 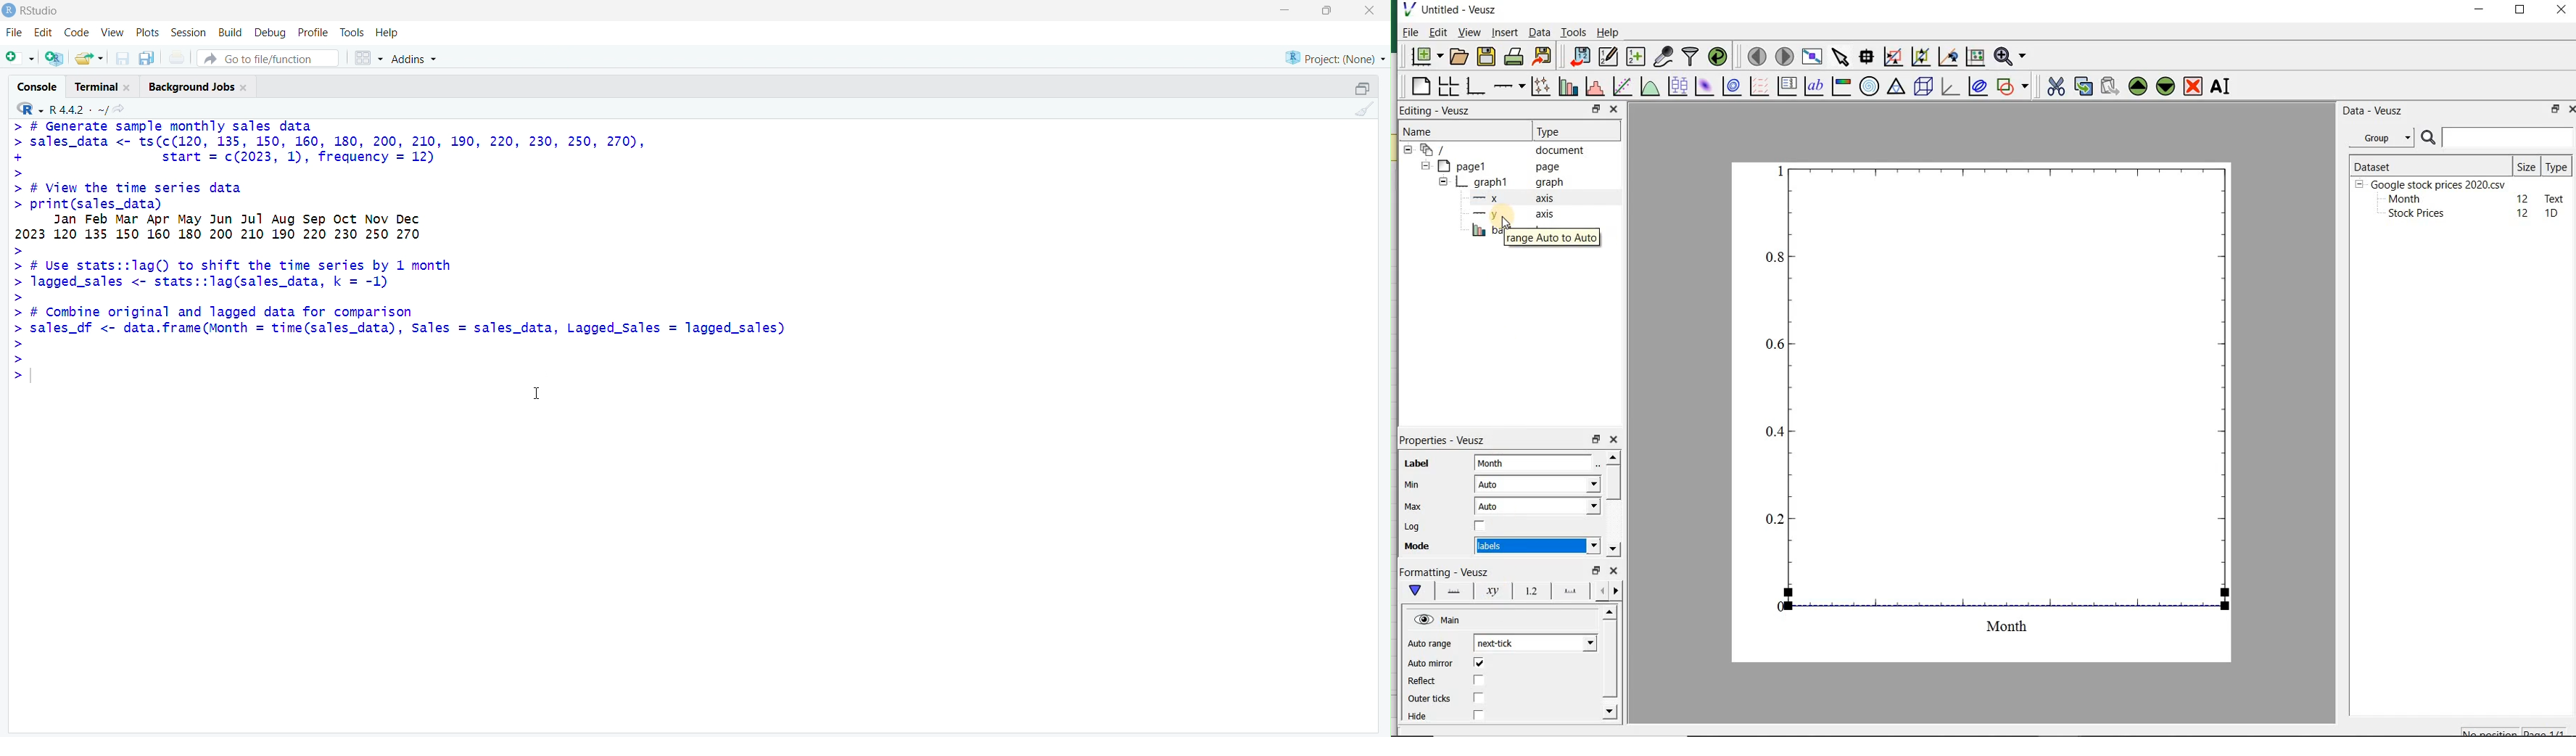 What do you see at coordinates (123, 59) in the screenshot?
I see `save current document` at bounding box center [123, 59].